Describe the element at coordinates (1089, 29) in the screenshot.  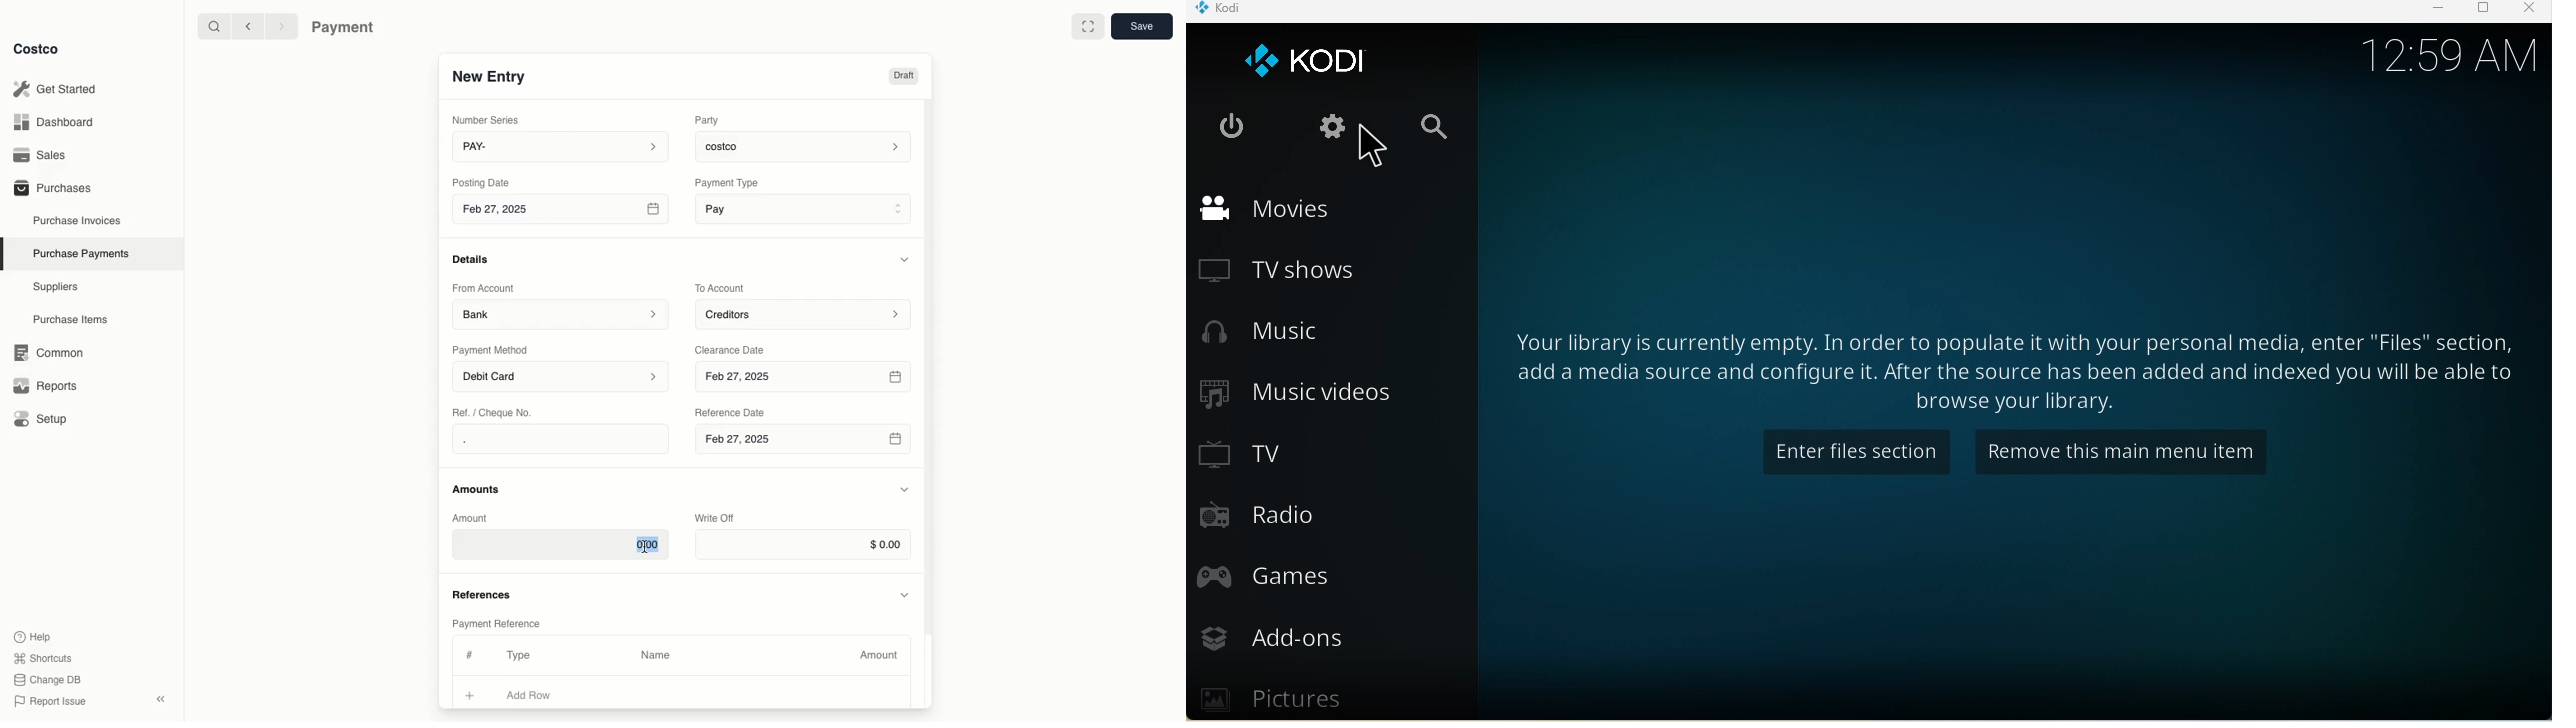
I see `Full width toggle` at that location.